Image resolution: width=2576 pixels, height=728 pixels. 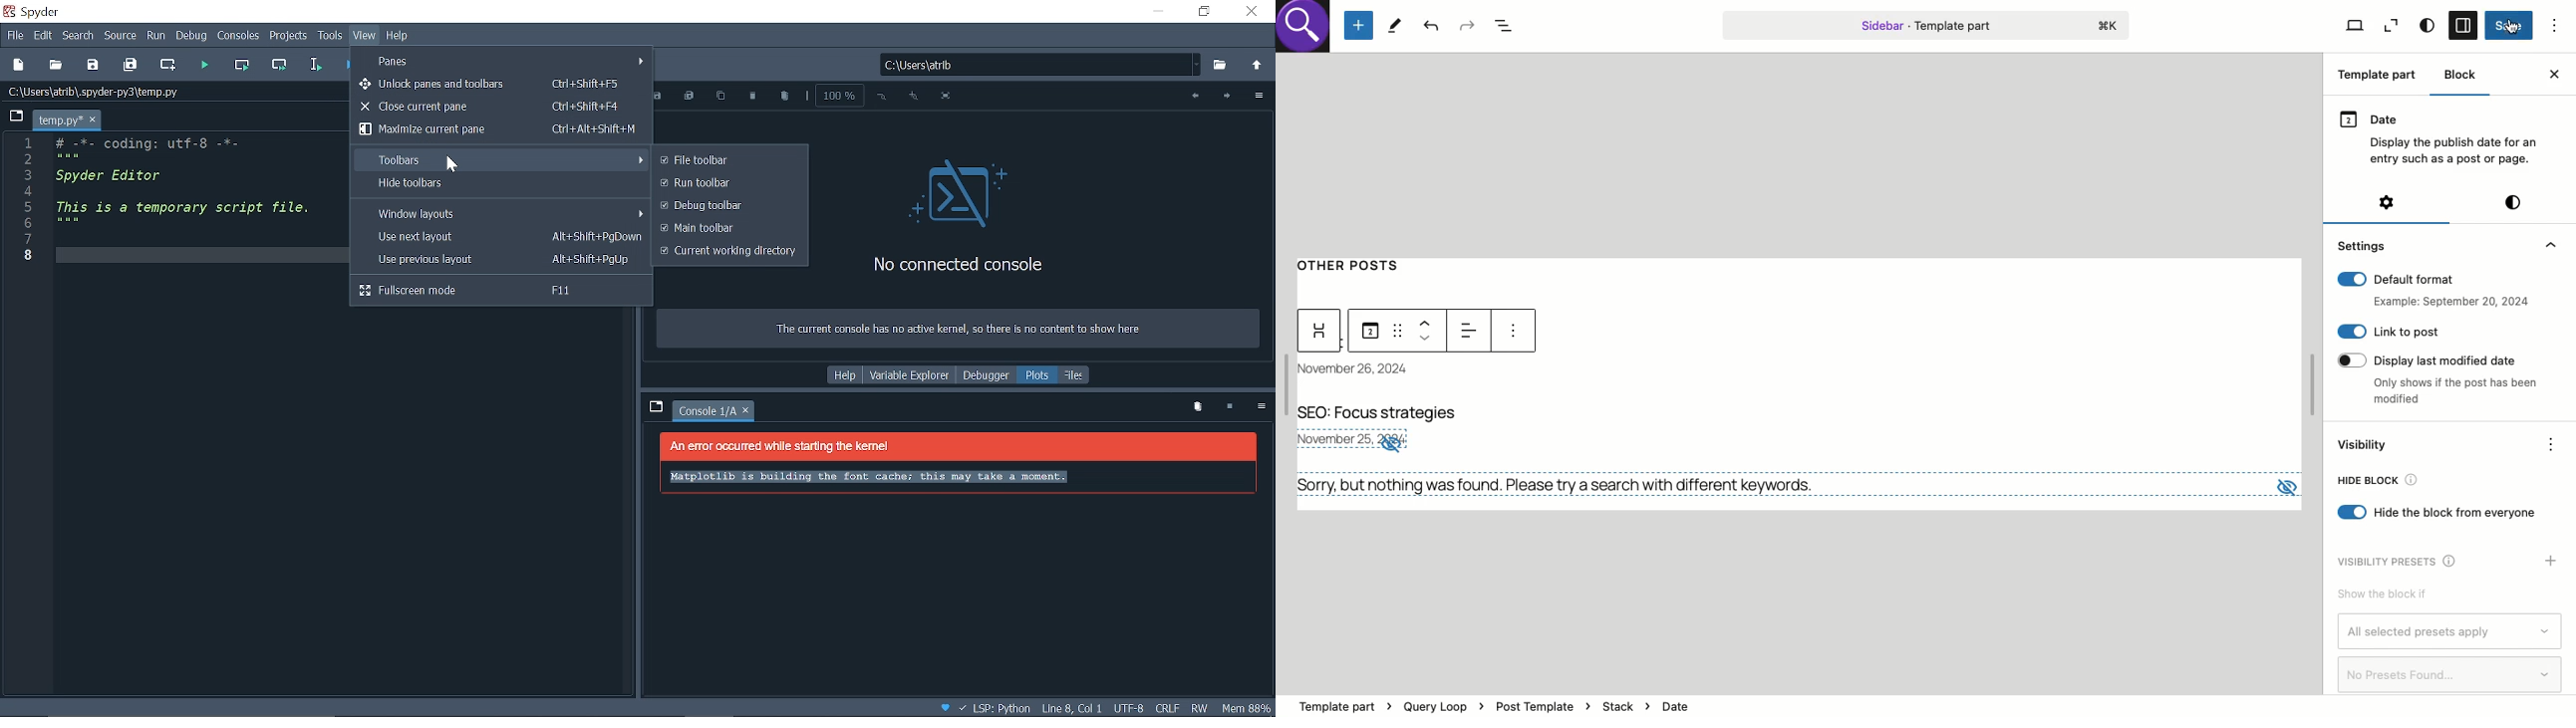 I want to click on Use previous layout, so click(x=498, y=260).